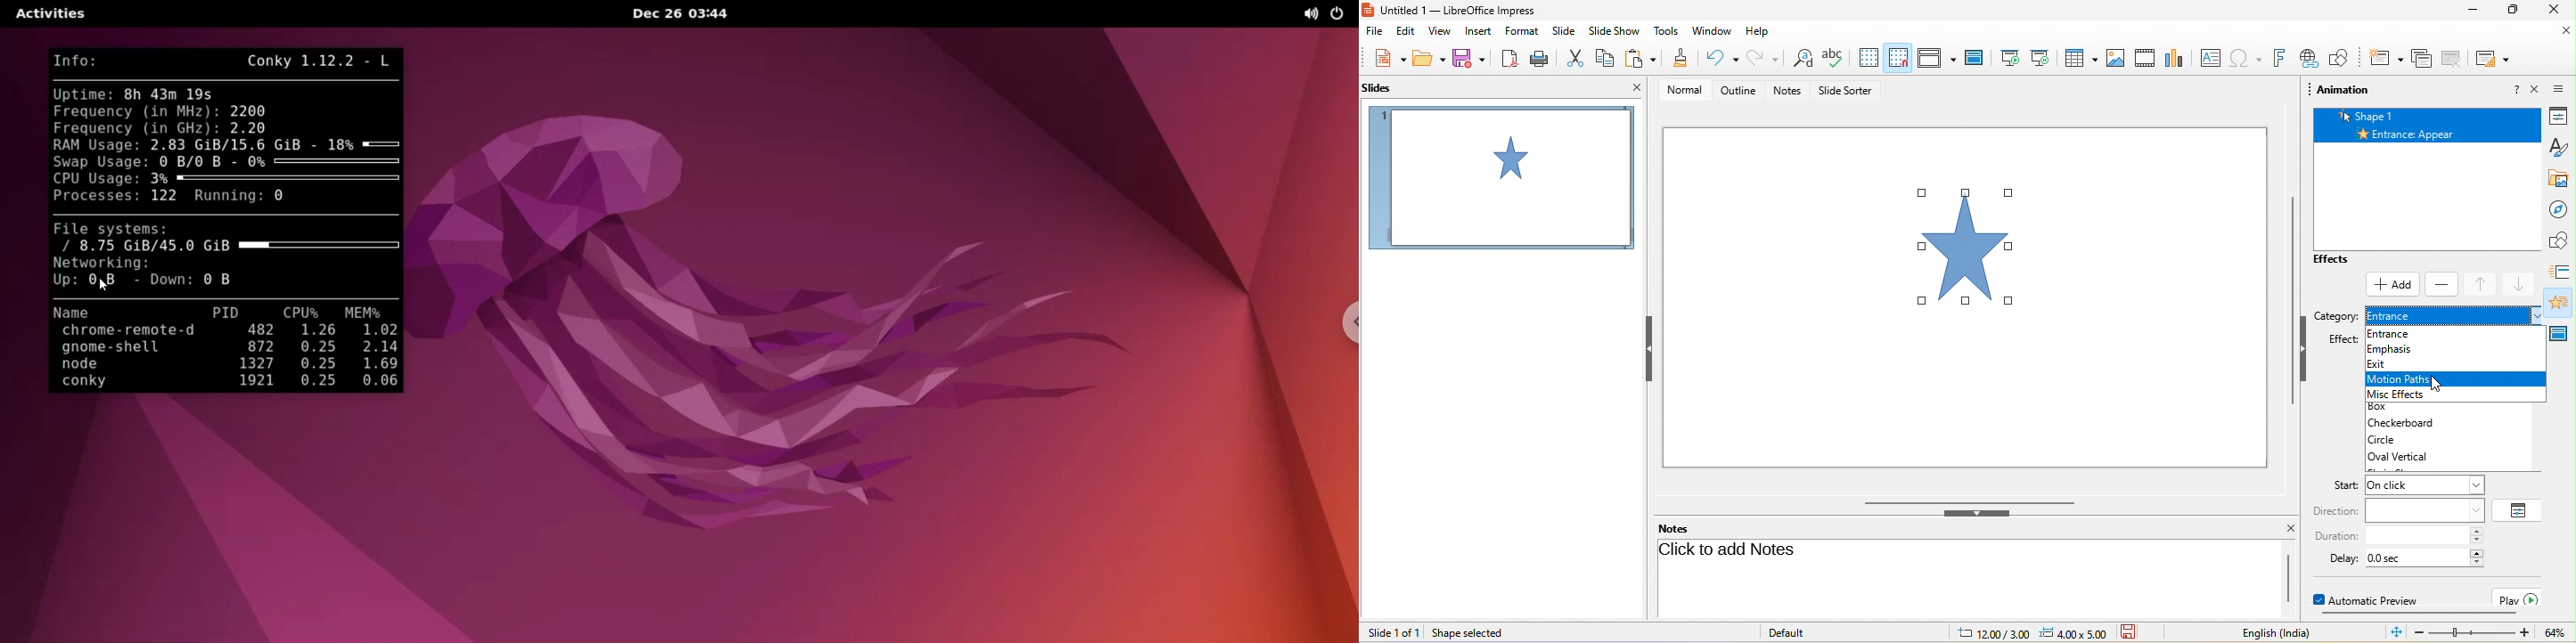 This screenshot has width=2576, height=644. What do you see at coordinates (1688, 93) in the screenshot?
I see `normal` at bounding box center [1688, 93].